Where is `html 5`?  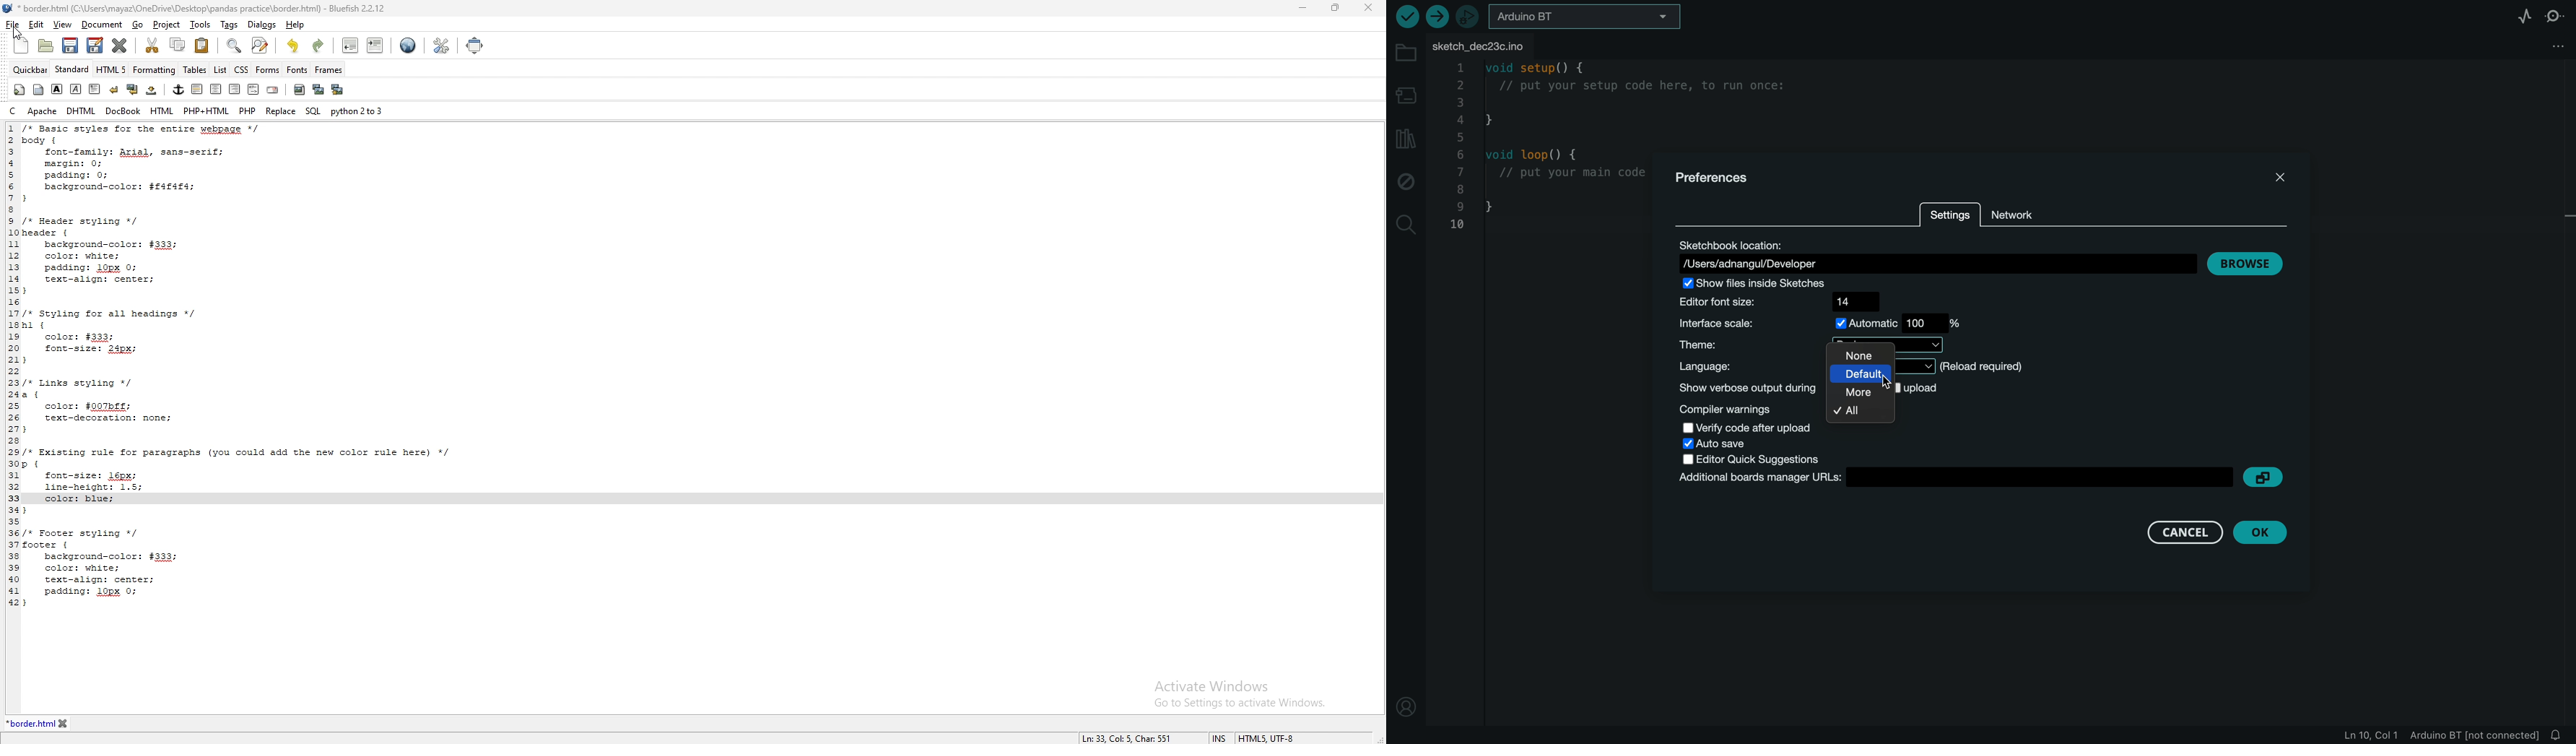 html 5 is located at coordinates (111, 69).